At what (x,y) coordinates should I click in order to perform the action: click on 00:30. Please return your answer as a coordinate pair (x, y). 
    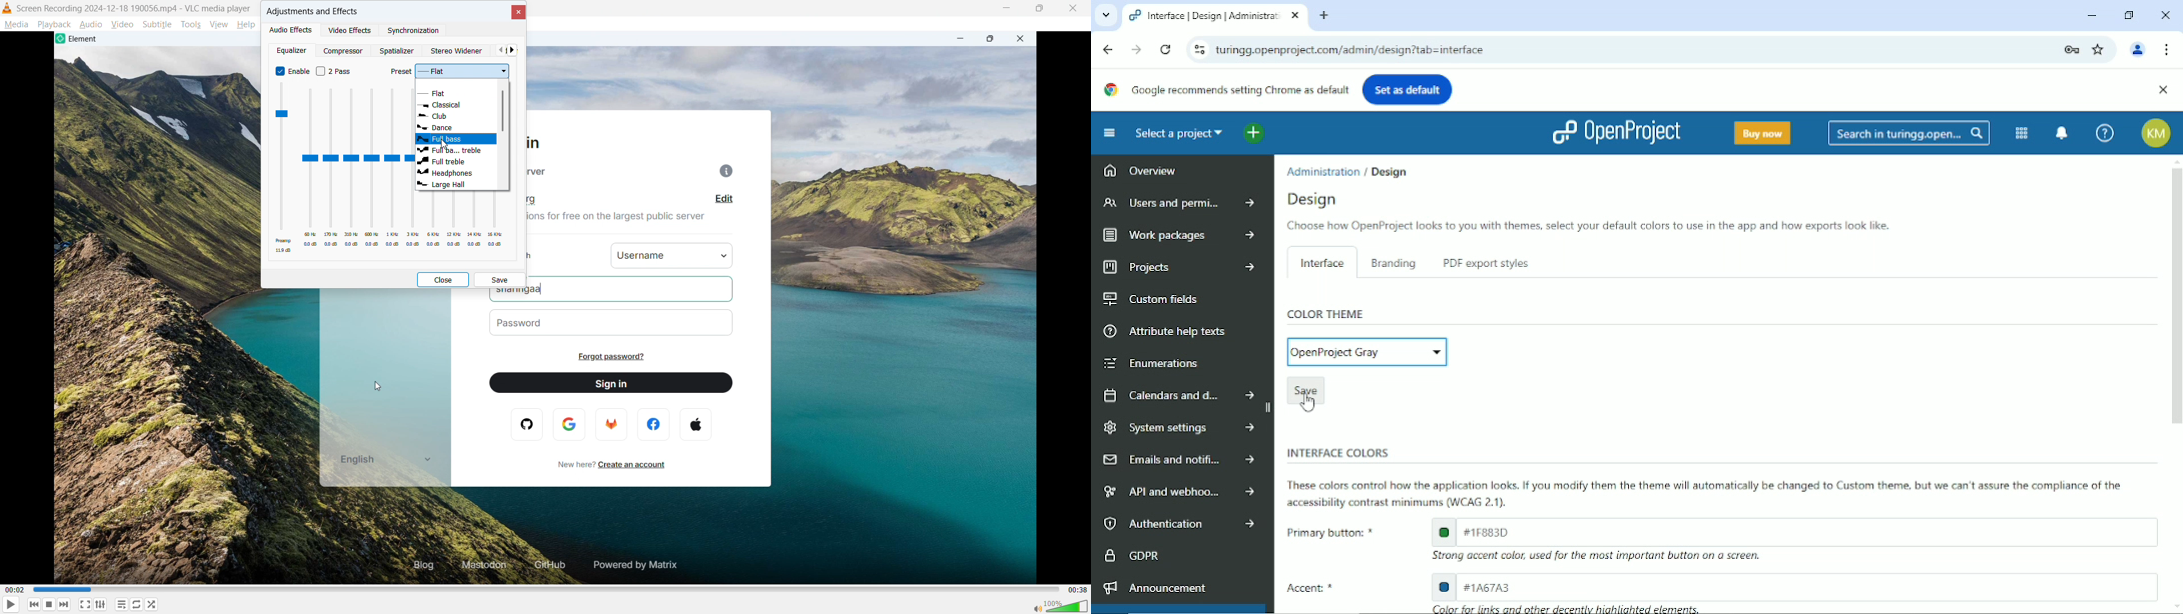
    Looking at the image, I should click on (1077, 588).